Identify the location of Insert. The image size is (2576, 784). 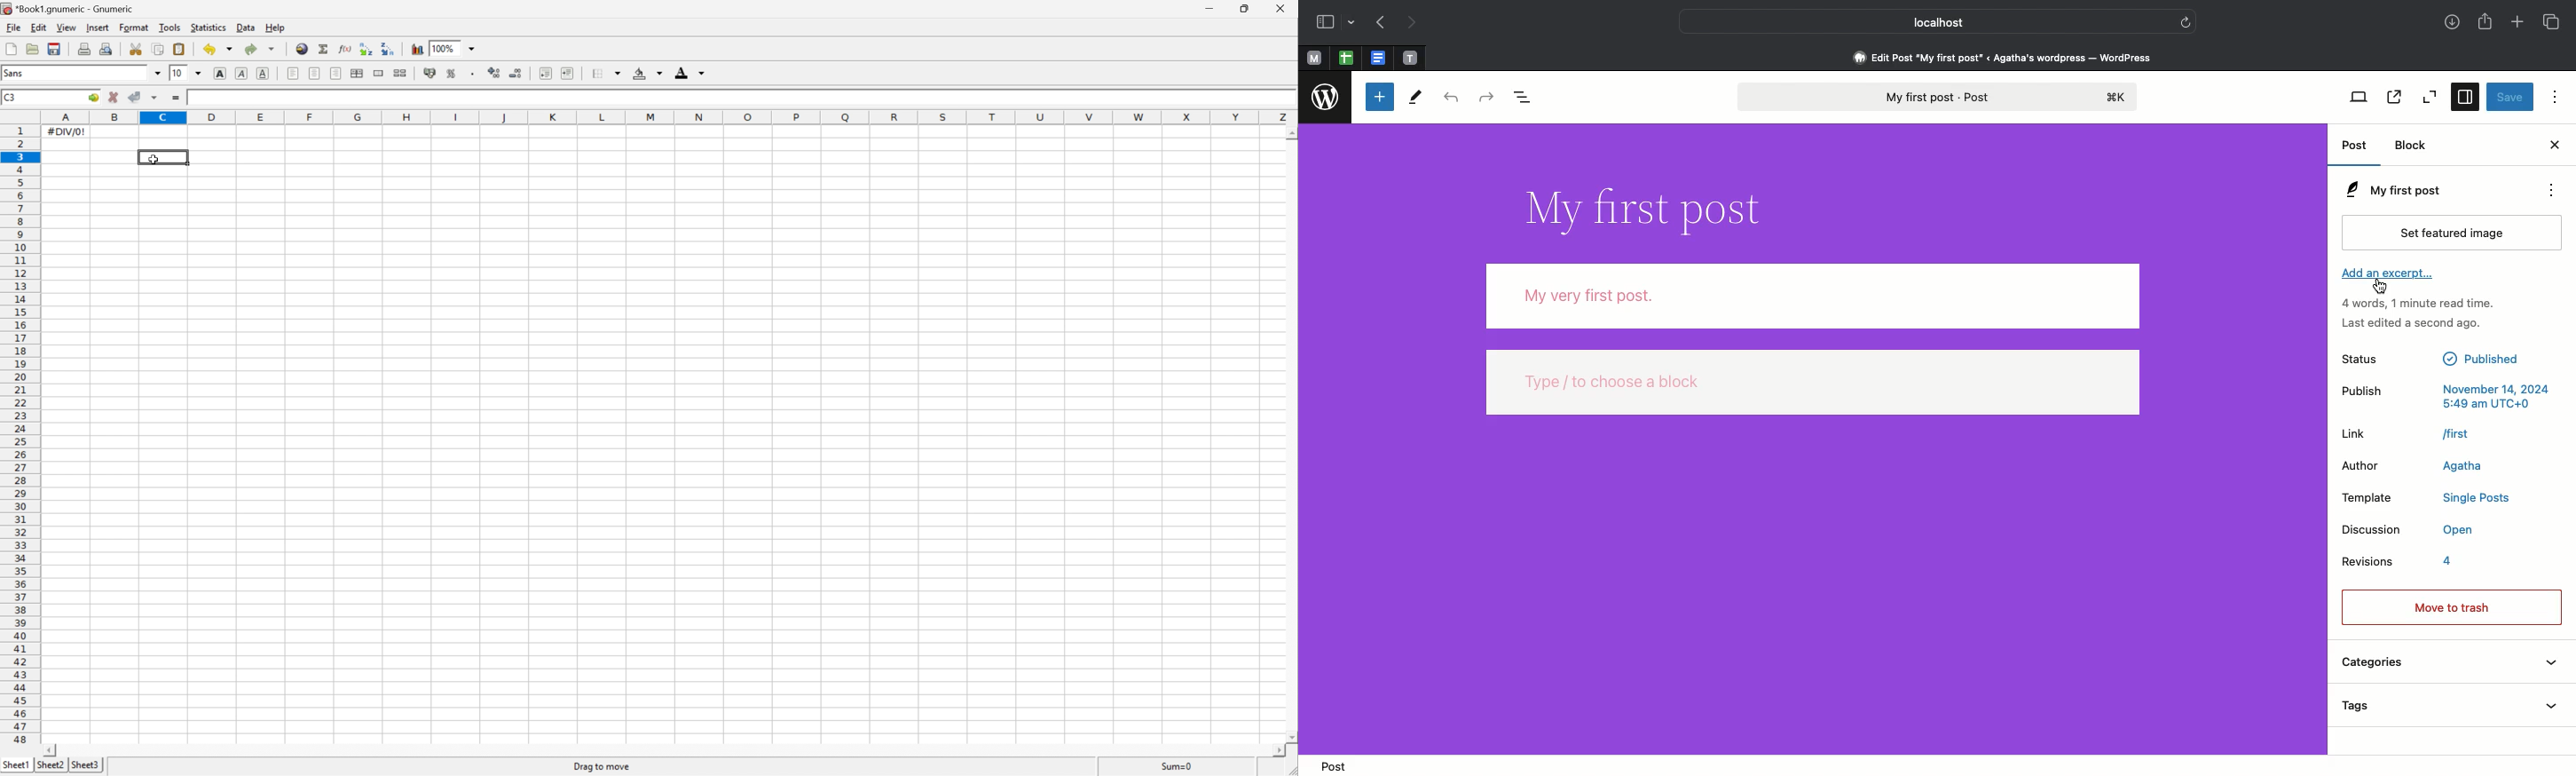
(99, 27).